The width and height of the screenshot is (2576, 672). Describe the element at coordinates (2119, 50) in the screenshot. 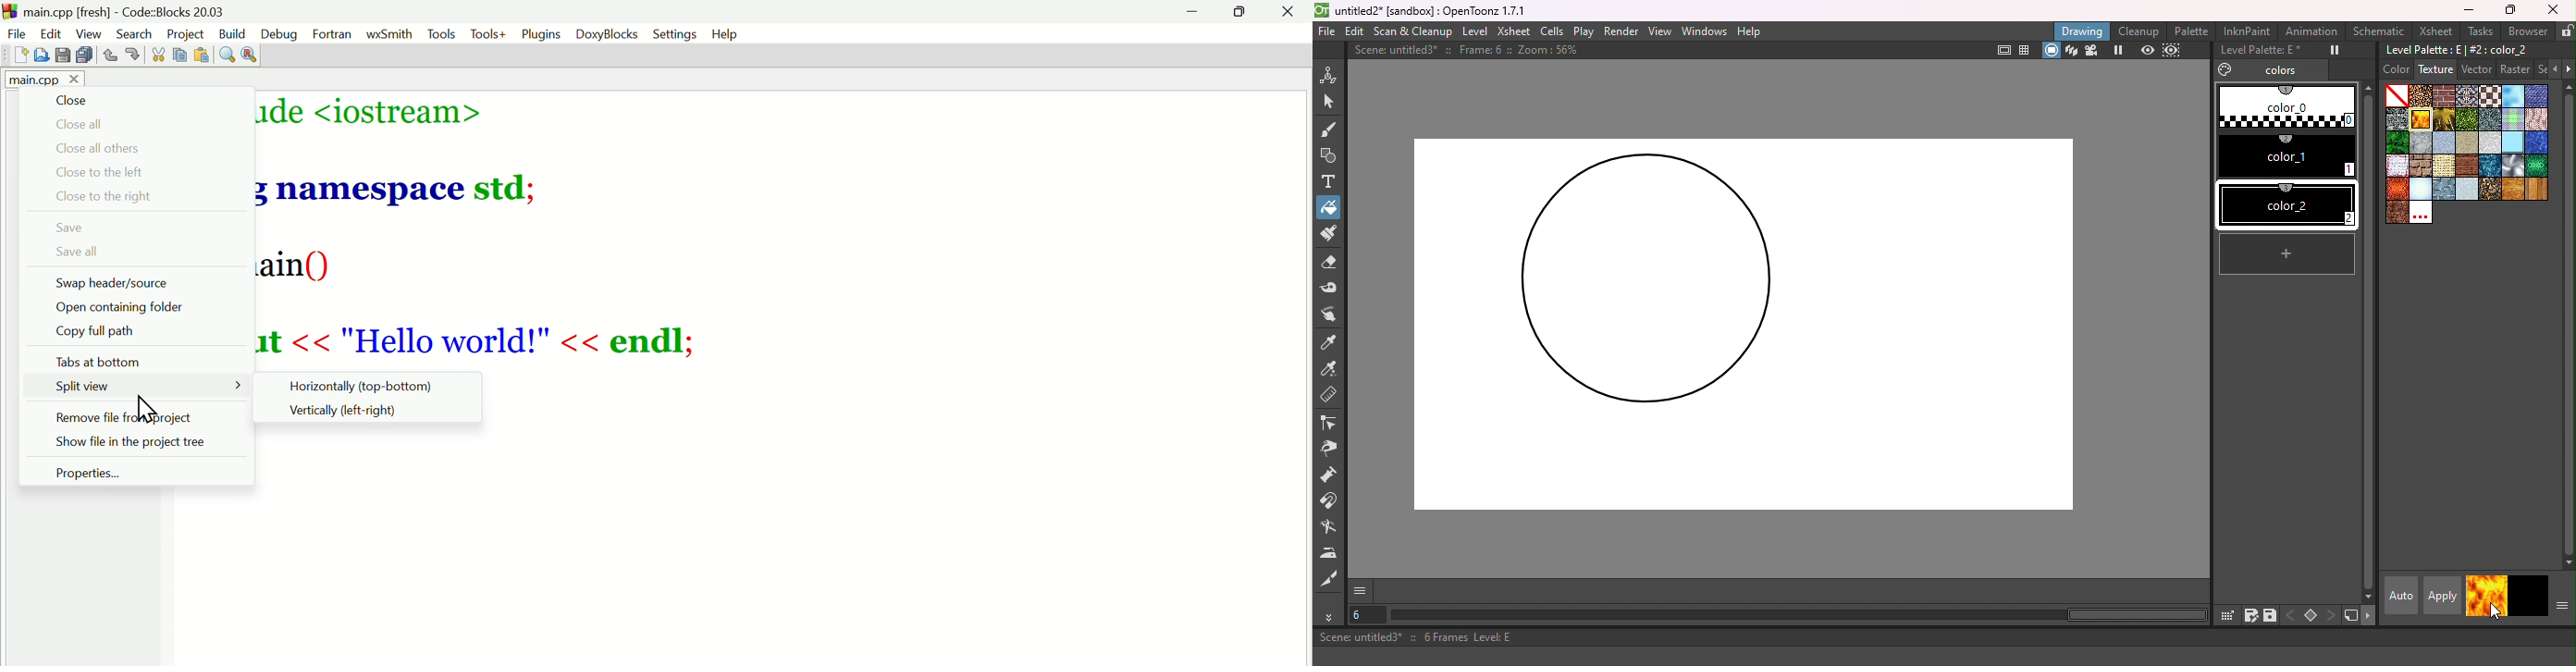

I see `Freeze` at that location.